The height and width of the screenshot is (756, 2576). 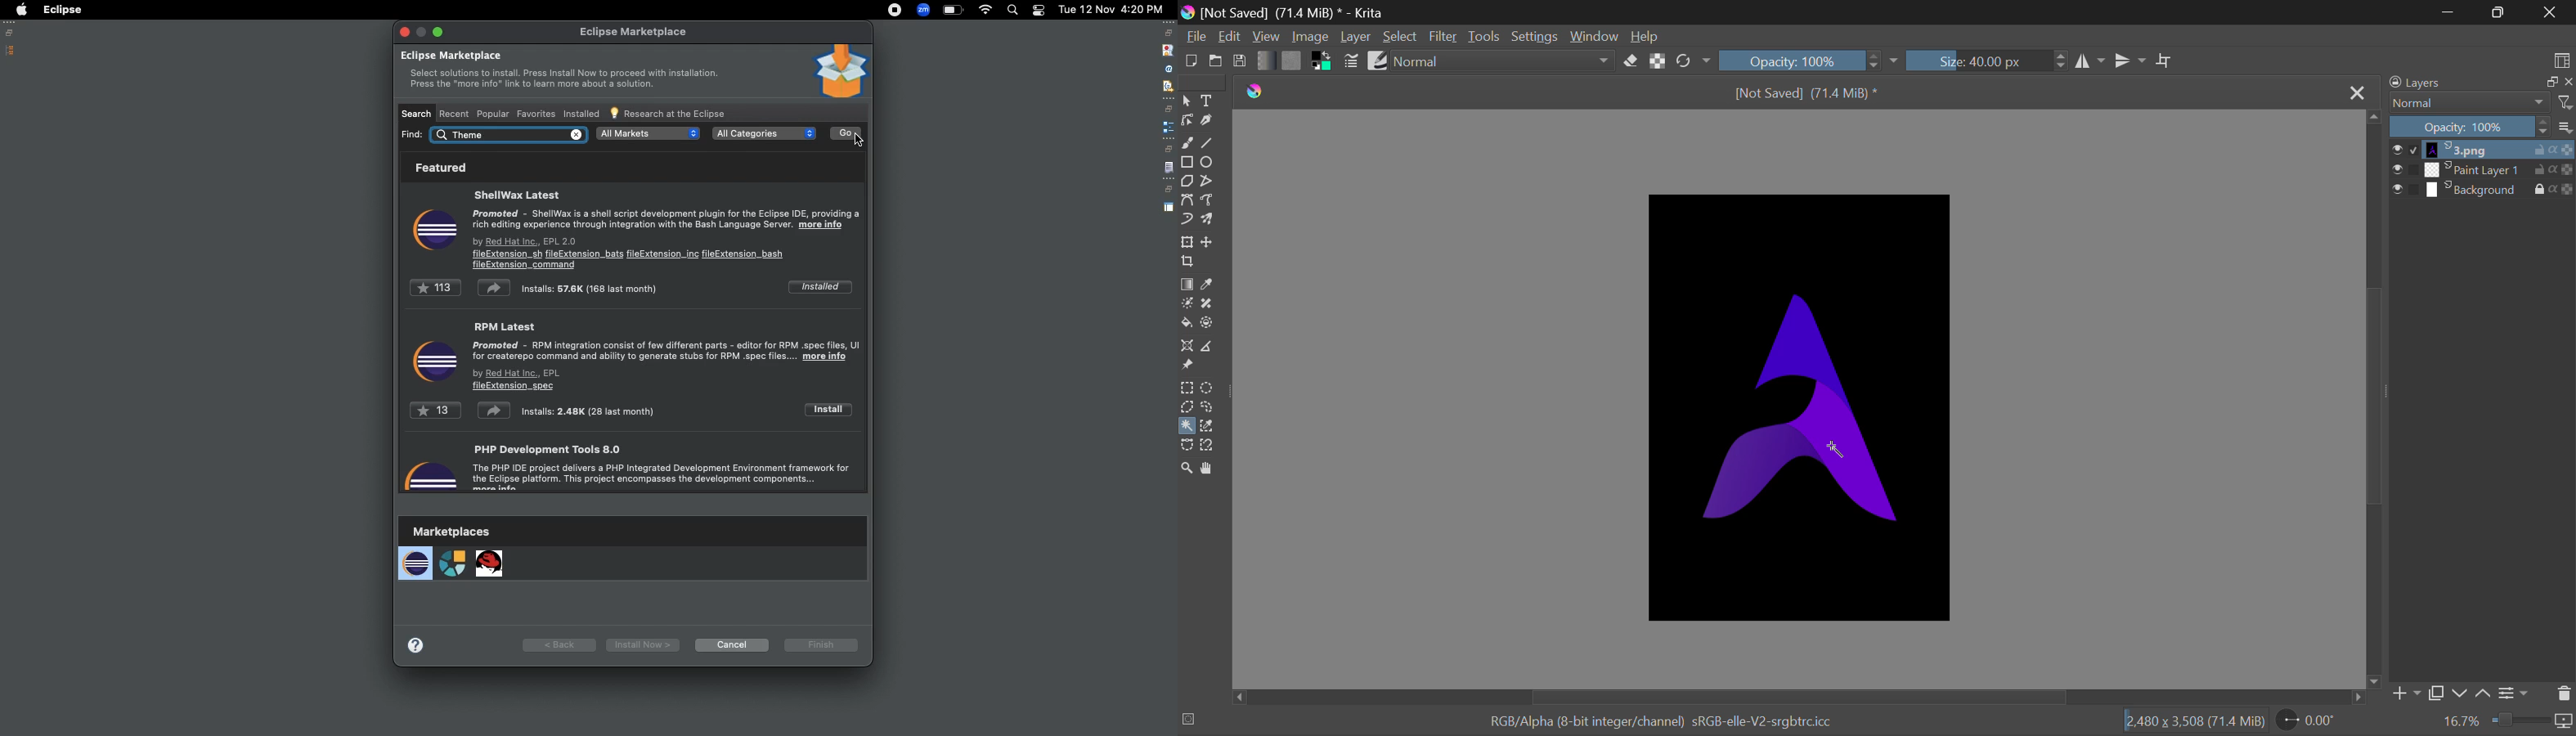 I want to click on Finish , so click(x=824, y=644).